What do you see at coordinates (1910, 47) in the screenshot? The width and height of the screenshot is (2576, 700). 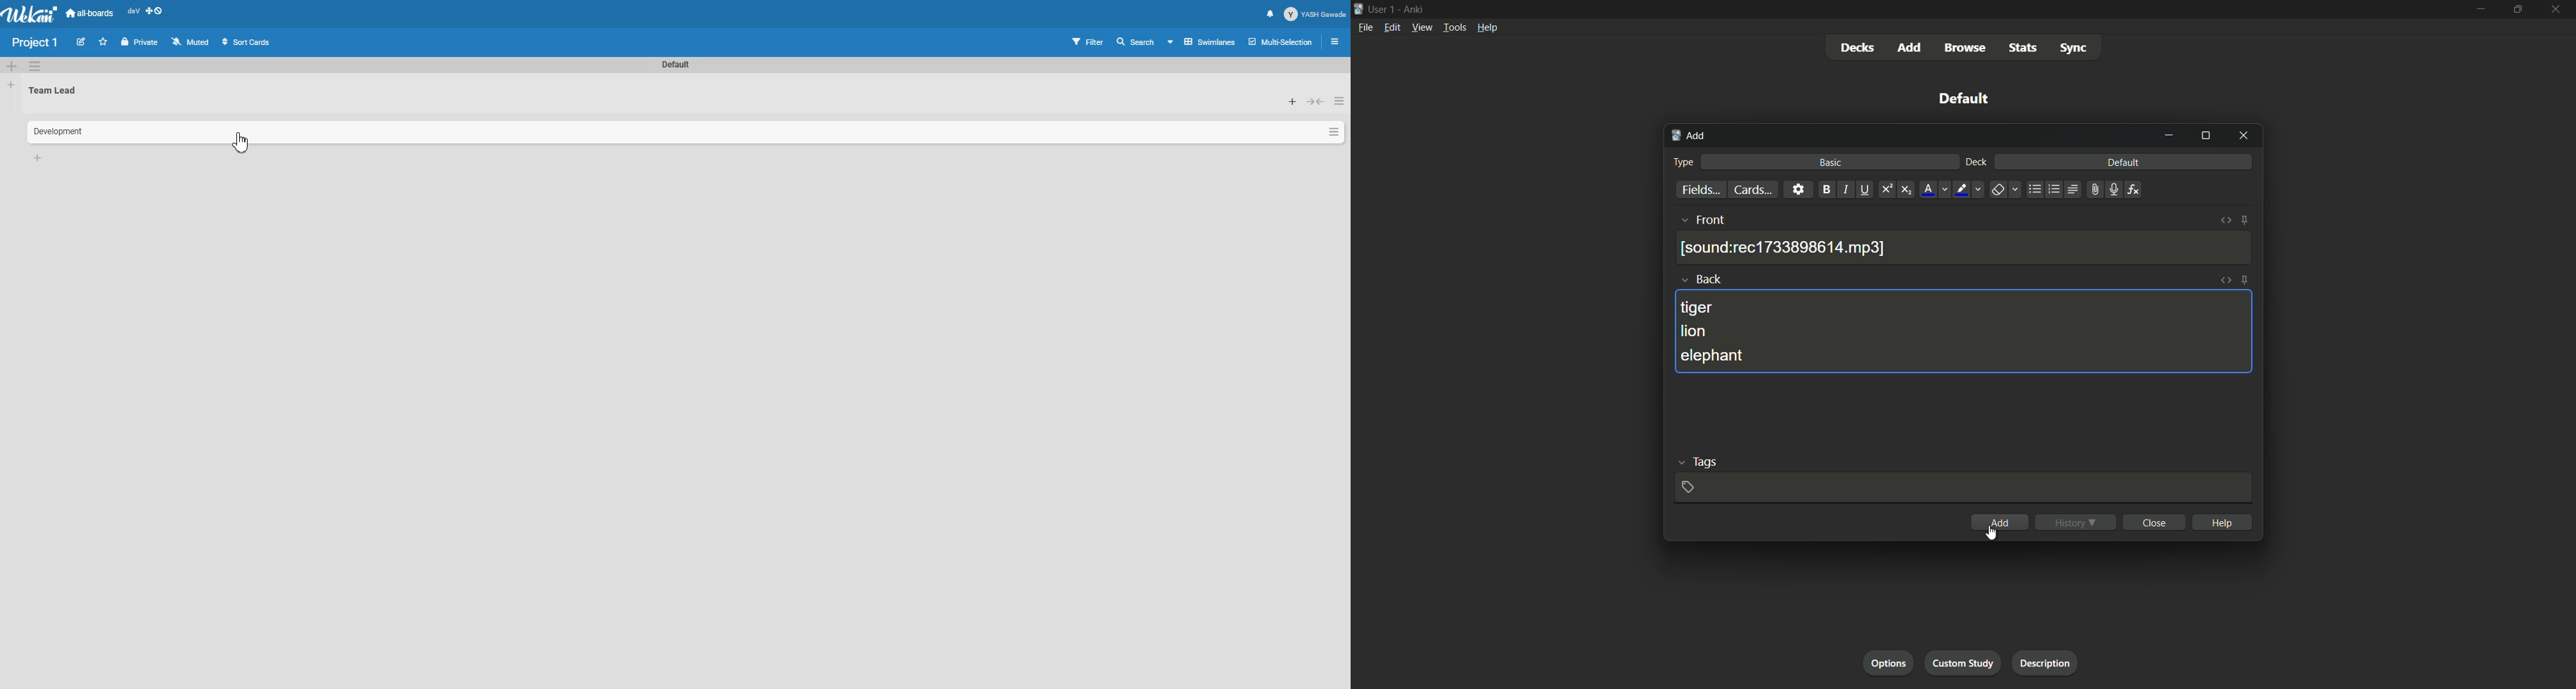 I see `add` at bounding box center [1910, 47].